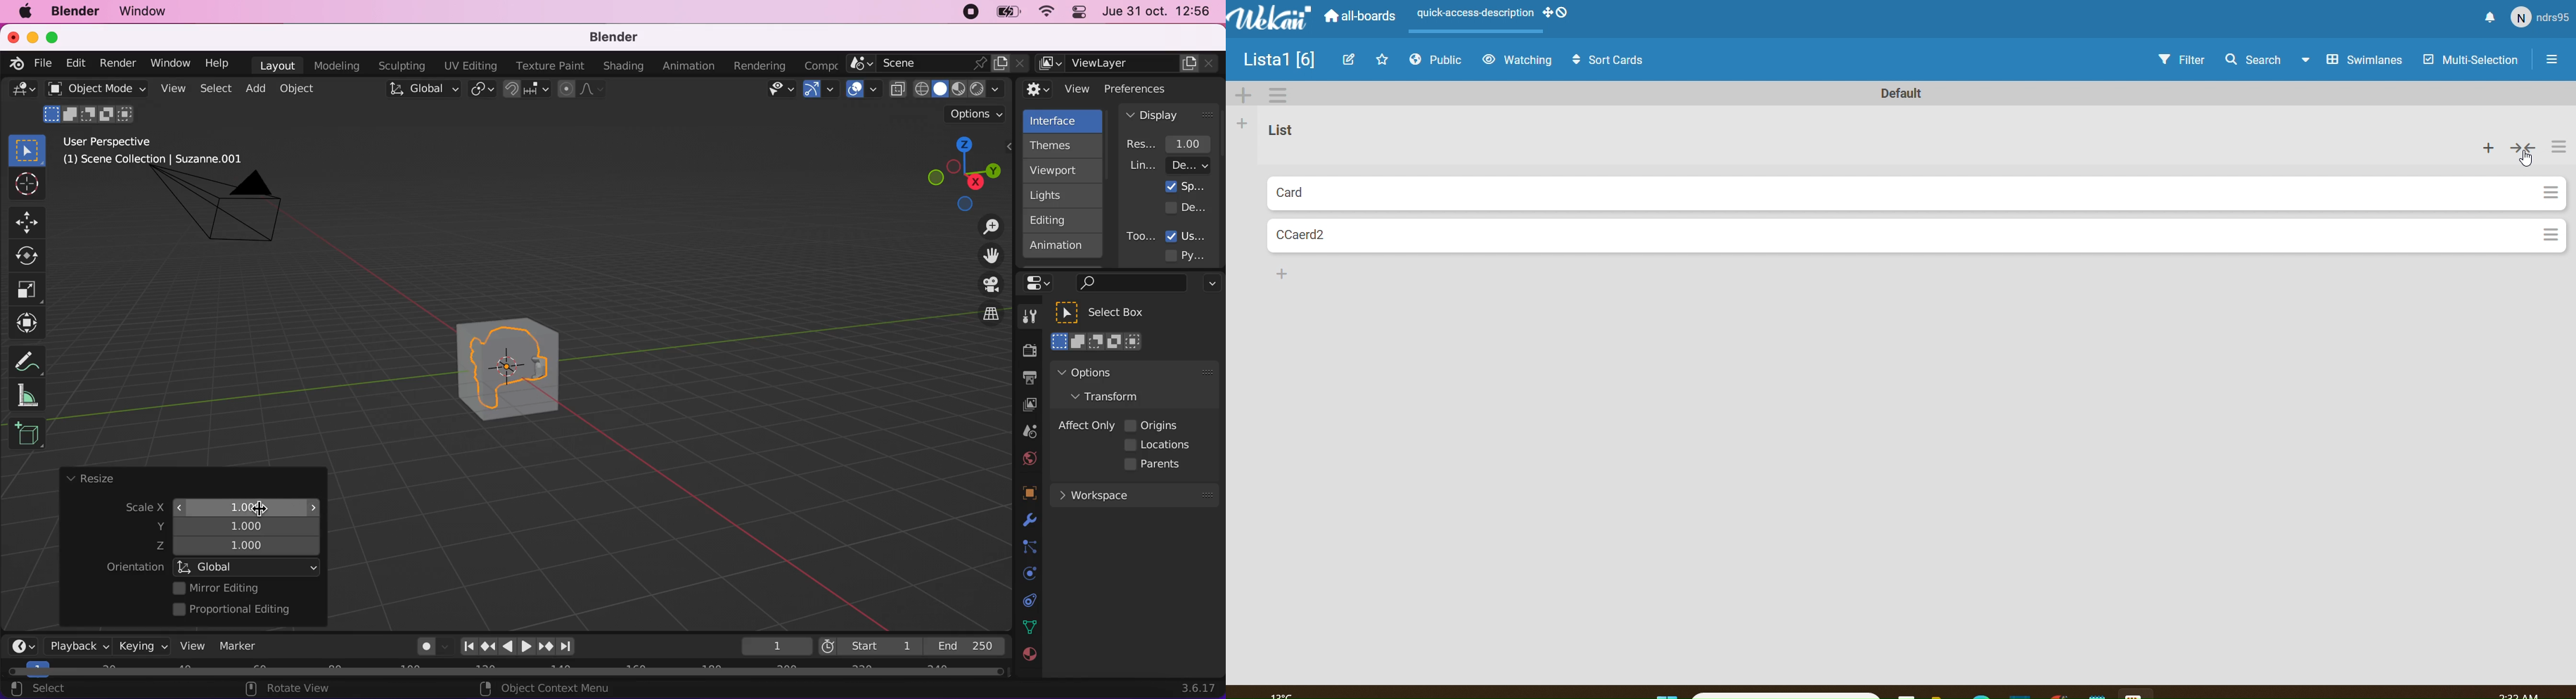  What do you see at coordinates (2527, 149) in the screenshot?
I see `collapse` at bounding box center [2527, 149].